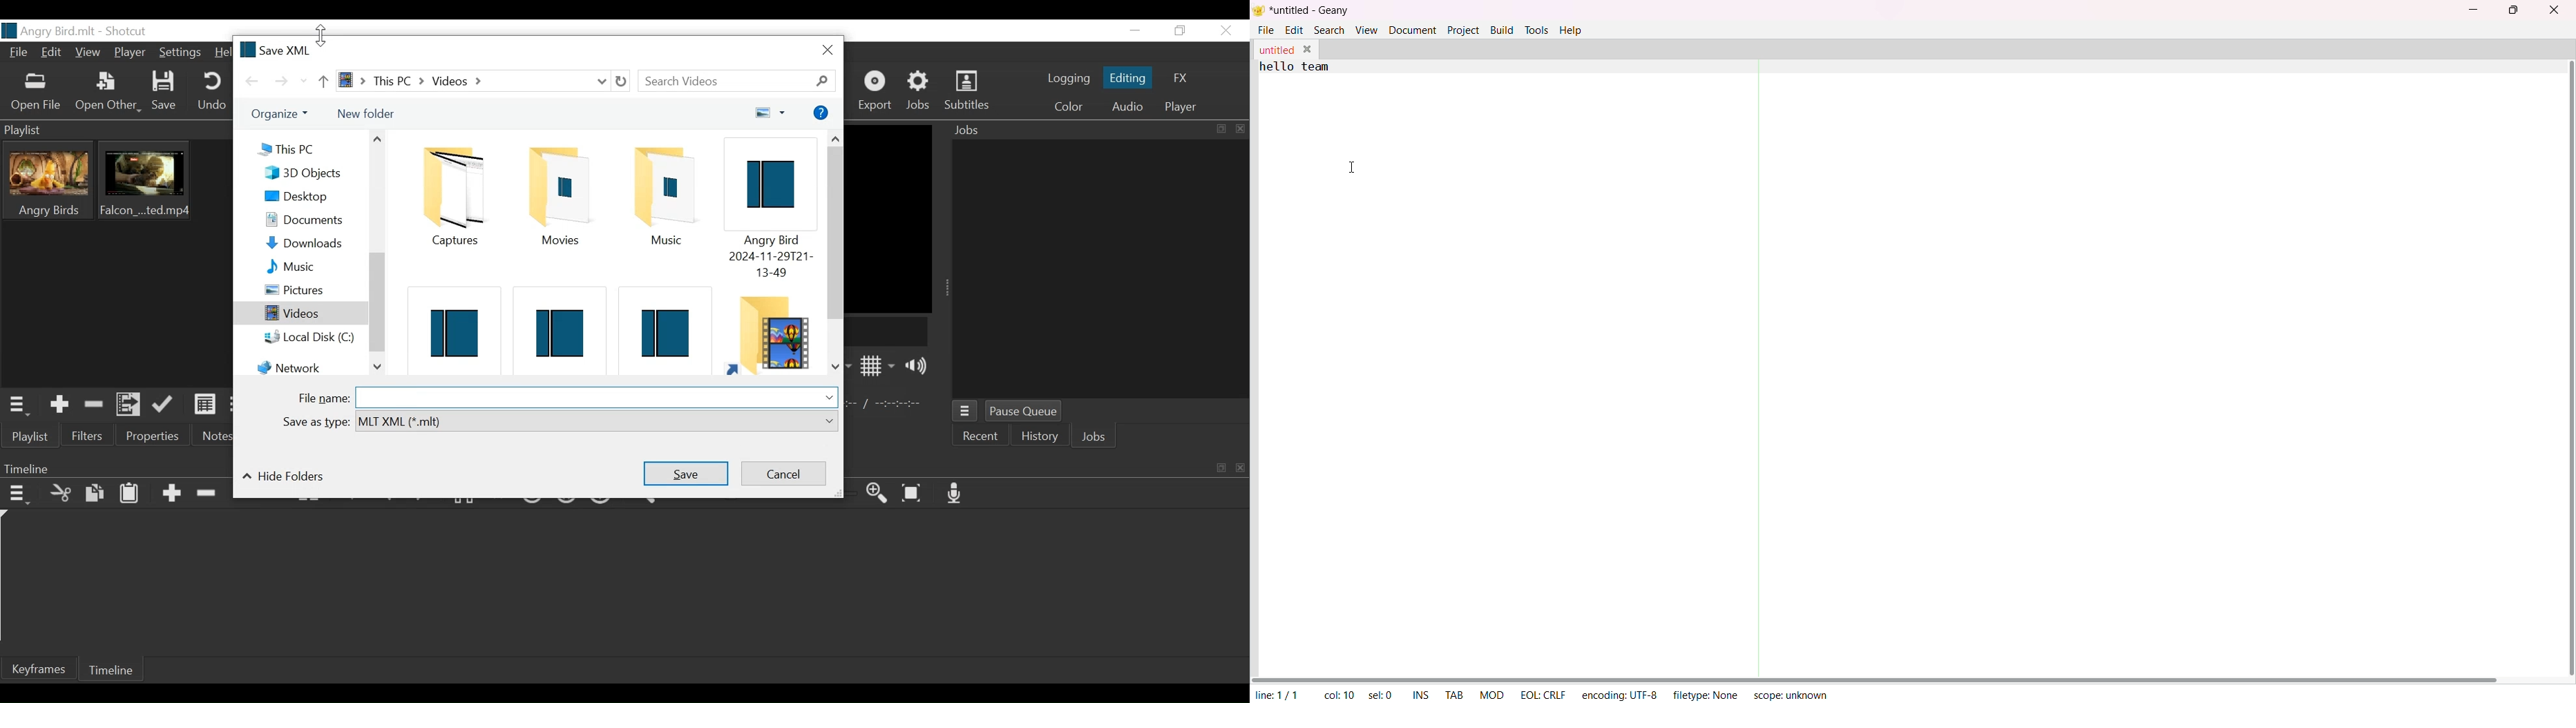 This screenshot has width=2576, height=728. What do you see at coordinates (253, 81) in the screenshot?
I see `Go back` at bounding box center [253, 81].